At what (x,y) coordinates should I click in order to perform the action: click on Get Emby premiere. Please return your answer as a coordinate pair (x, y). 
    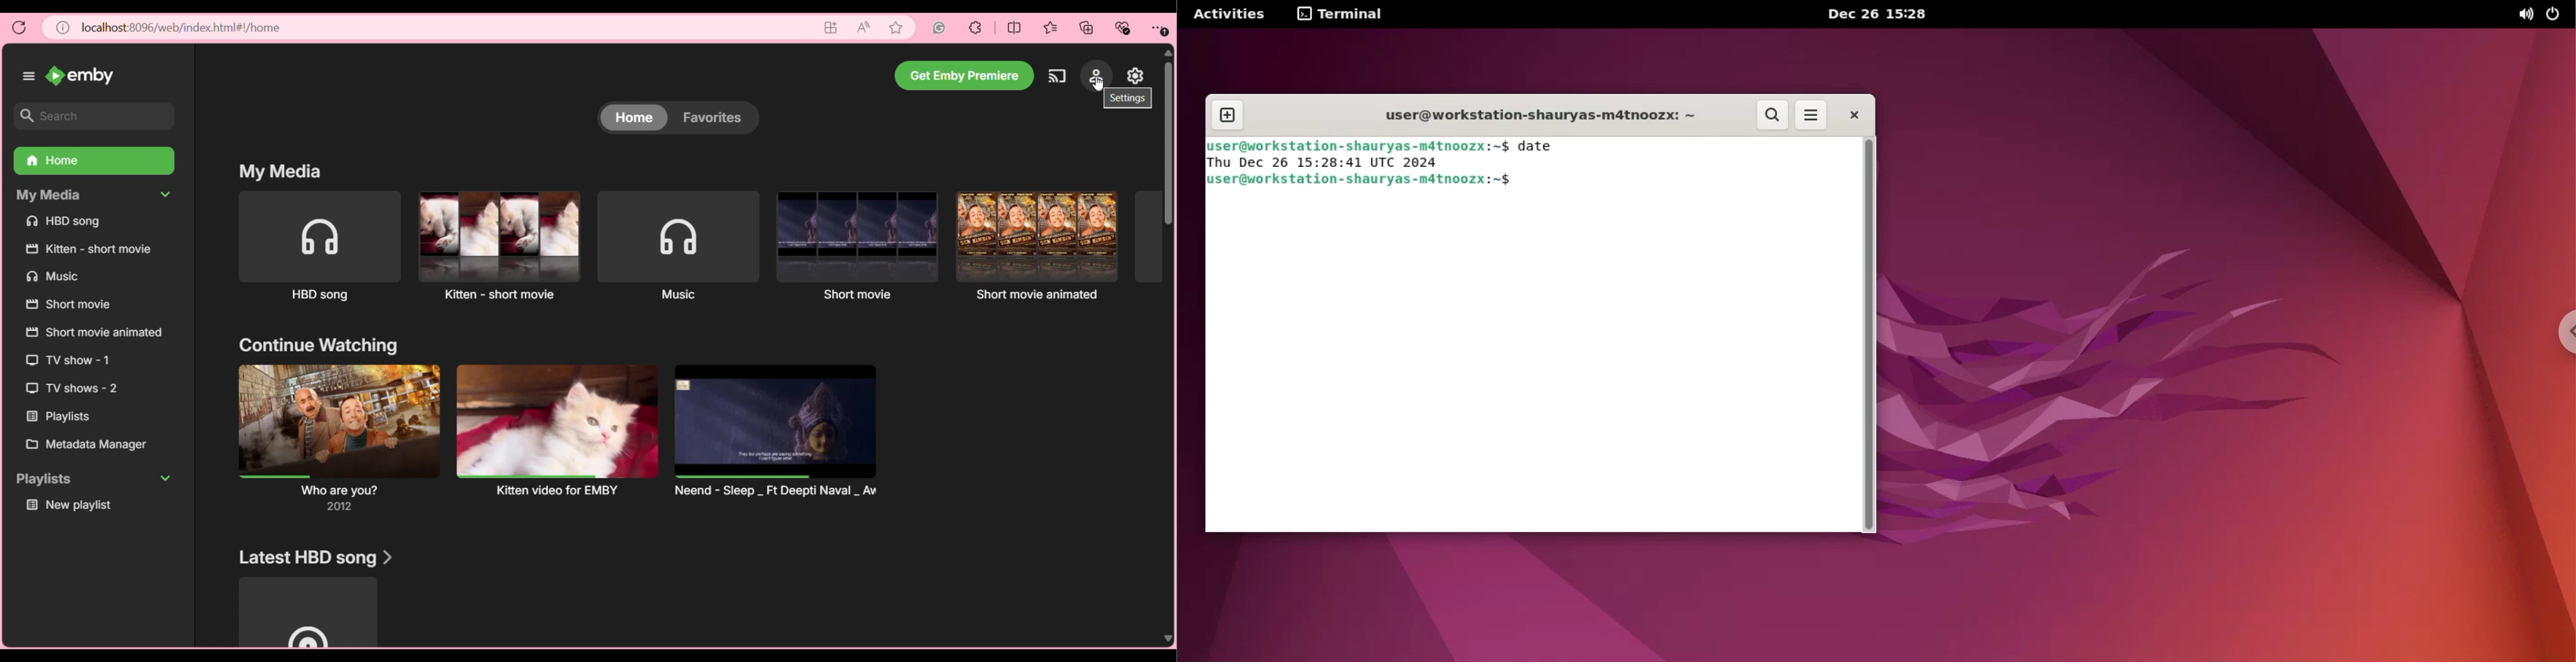
    Looking at the image, I should click on (964, 75).